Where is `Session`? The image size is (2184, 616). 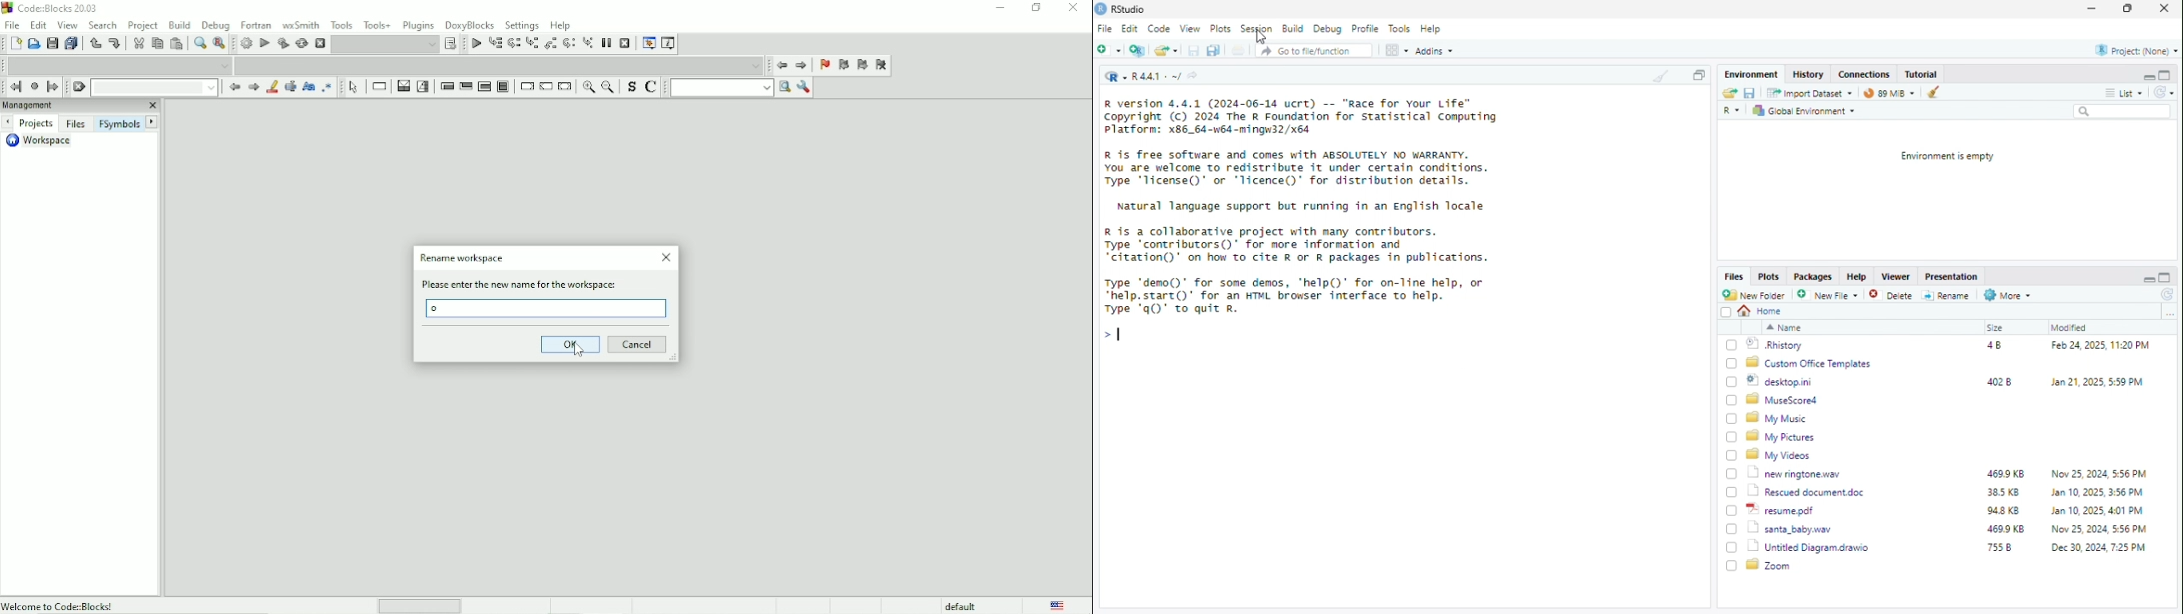 Session is located at coordinates (1257, 28).